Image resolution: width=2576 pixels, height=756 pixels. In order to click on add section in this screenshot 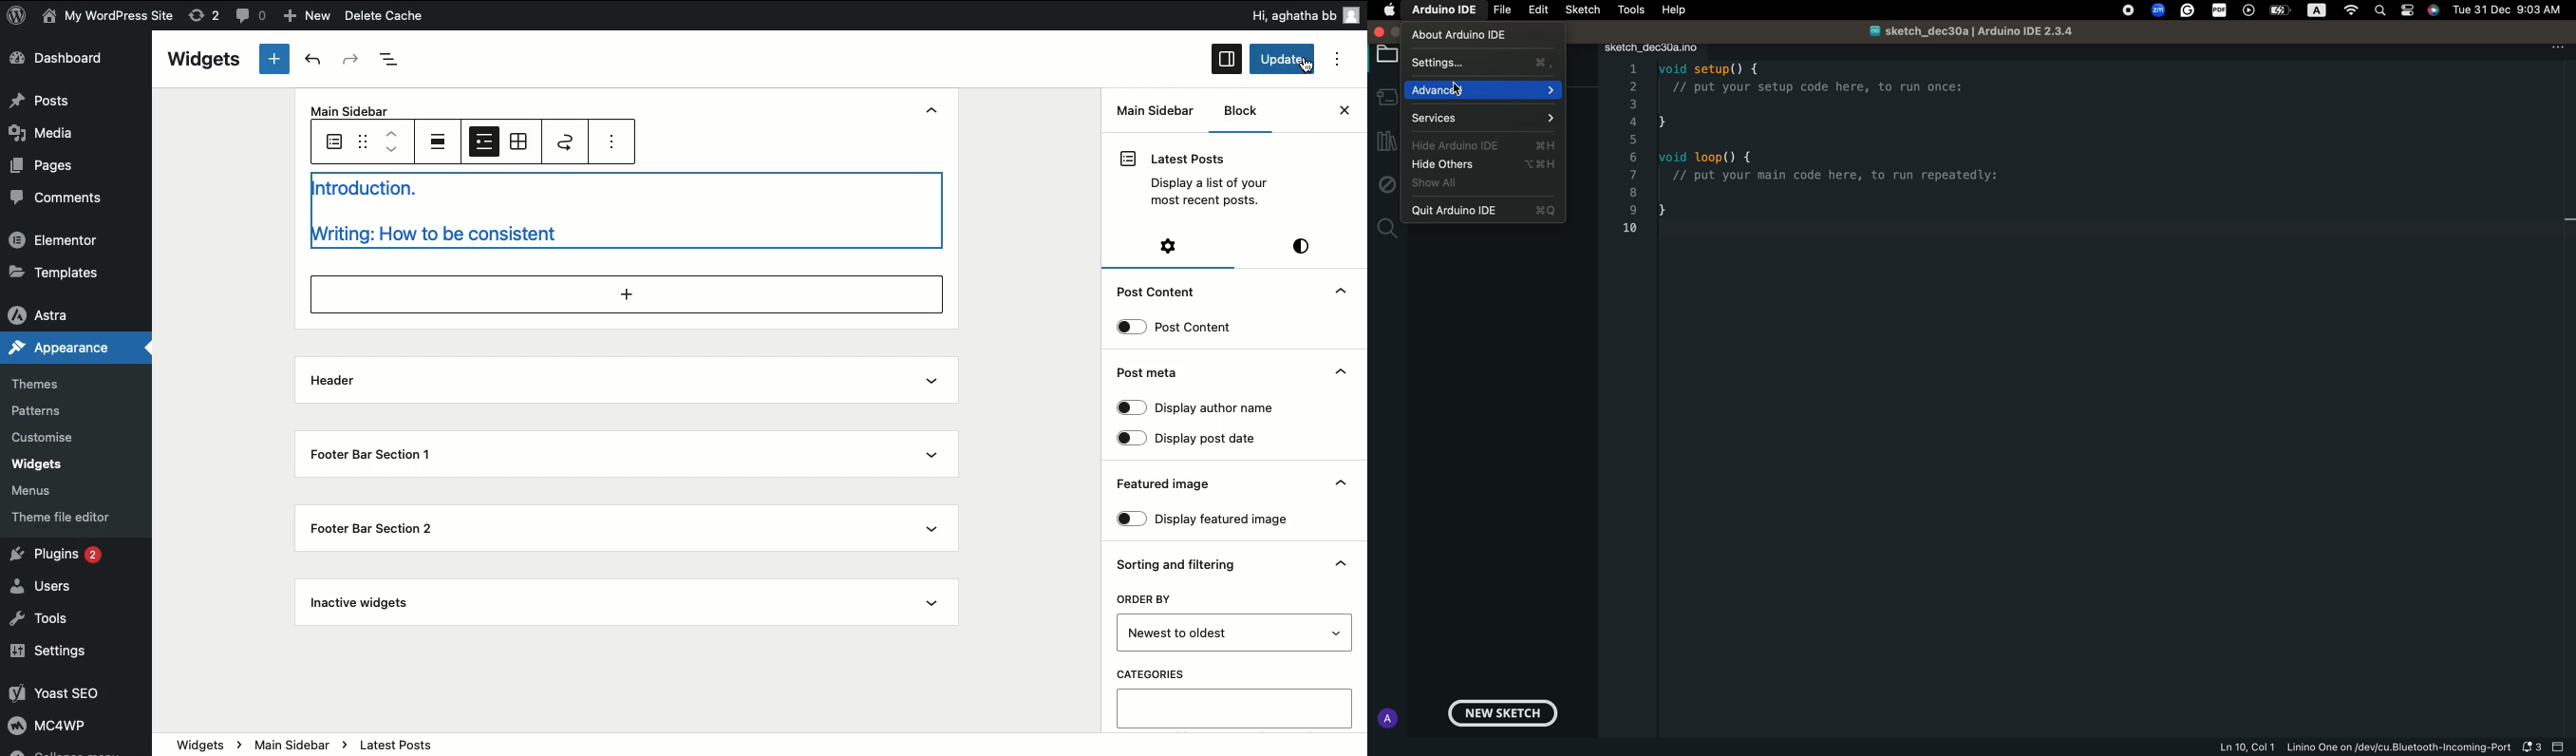, I will do `click(560, 293)`.